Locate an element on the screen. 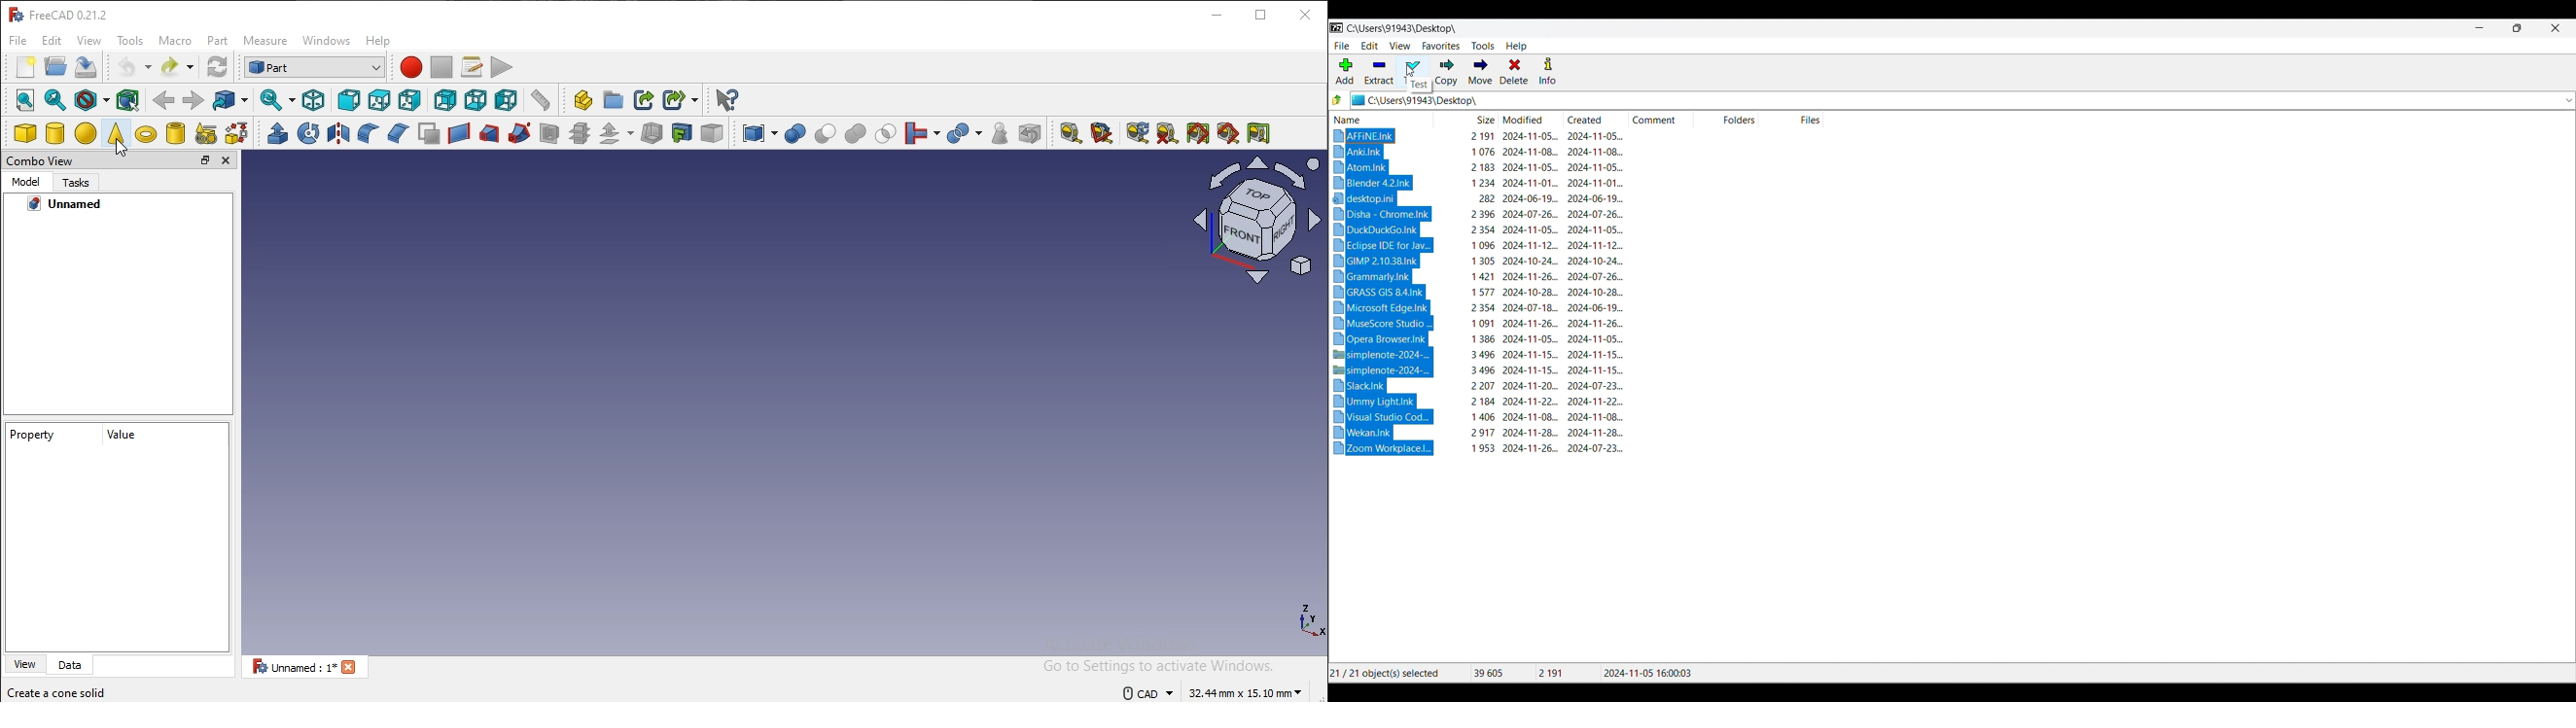  close is located at coordinates (1306, 14).